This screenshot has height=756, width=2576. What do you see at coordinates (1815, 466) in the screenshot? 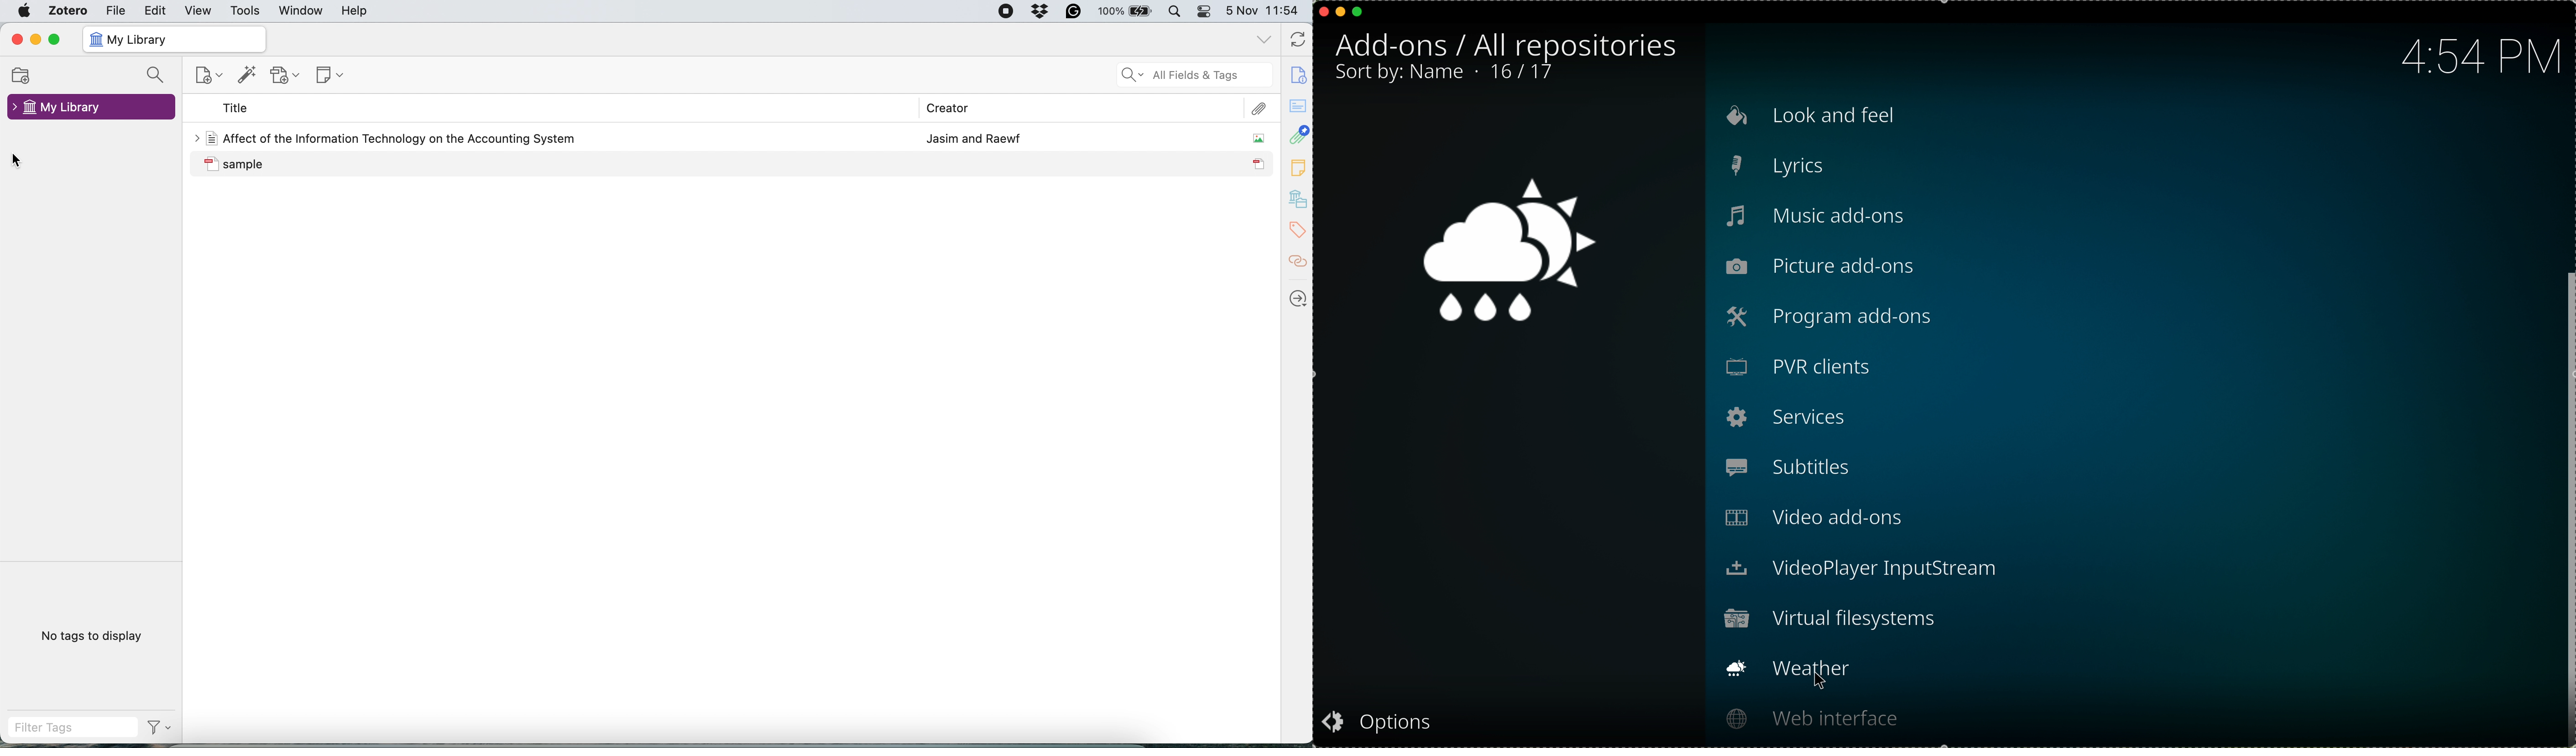
I see `subtitles` at bounding box center [1815, 466].